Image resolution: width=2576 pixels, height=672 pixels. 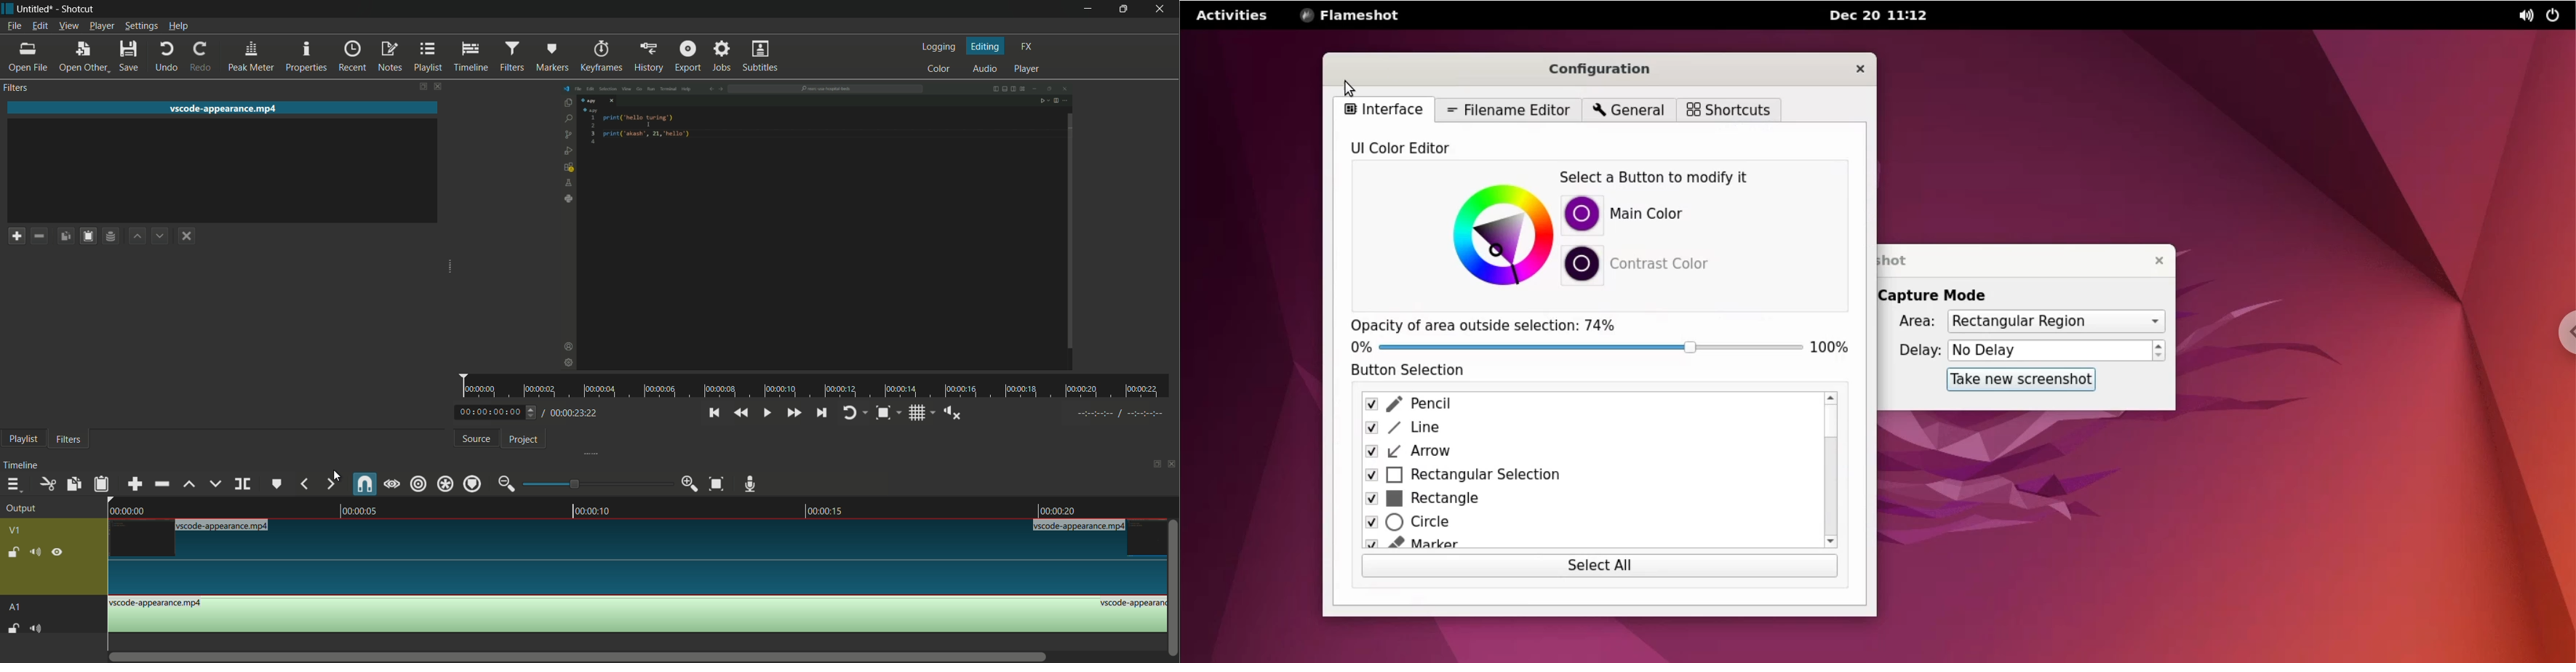 I want to click on change layout, so click(x=418, y=87).